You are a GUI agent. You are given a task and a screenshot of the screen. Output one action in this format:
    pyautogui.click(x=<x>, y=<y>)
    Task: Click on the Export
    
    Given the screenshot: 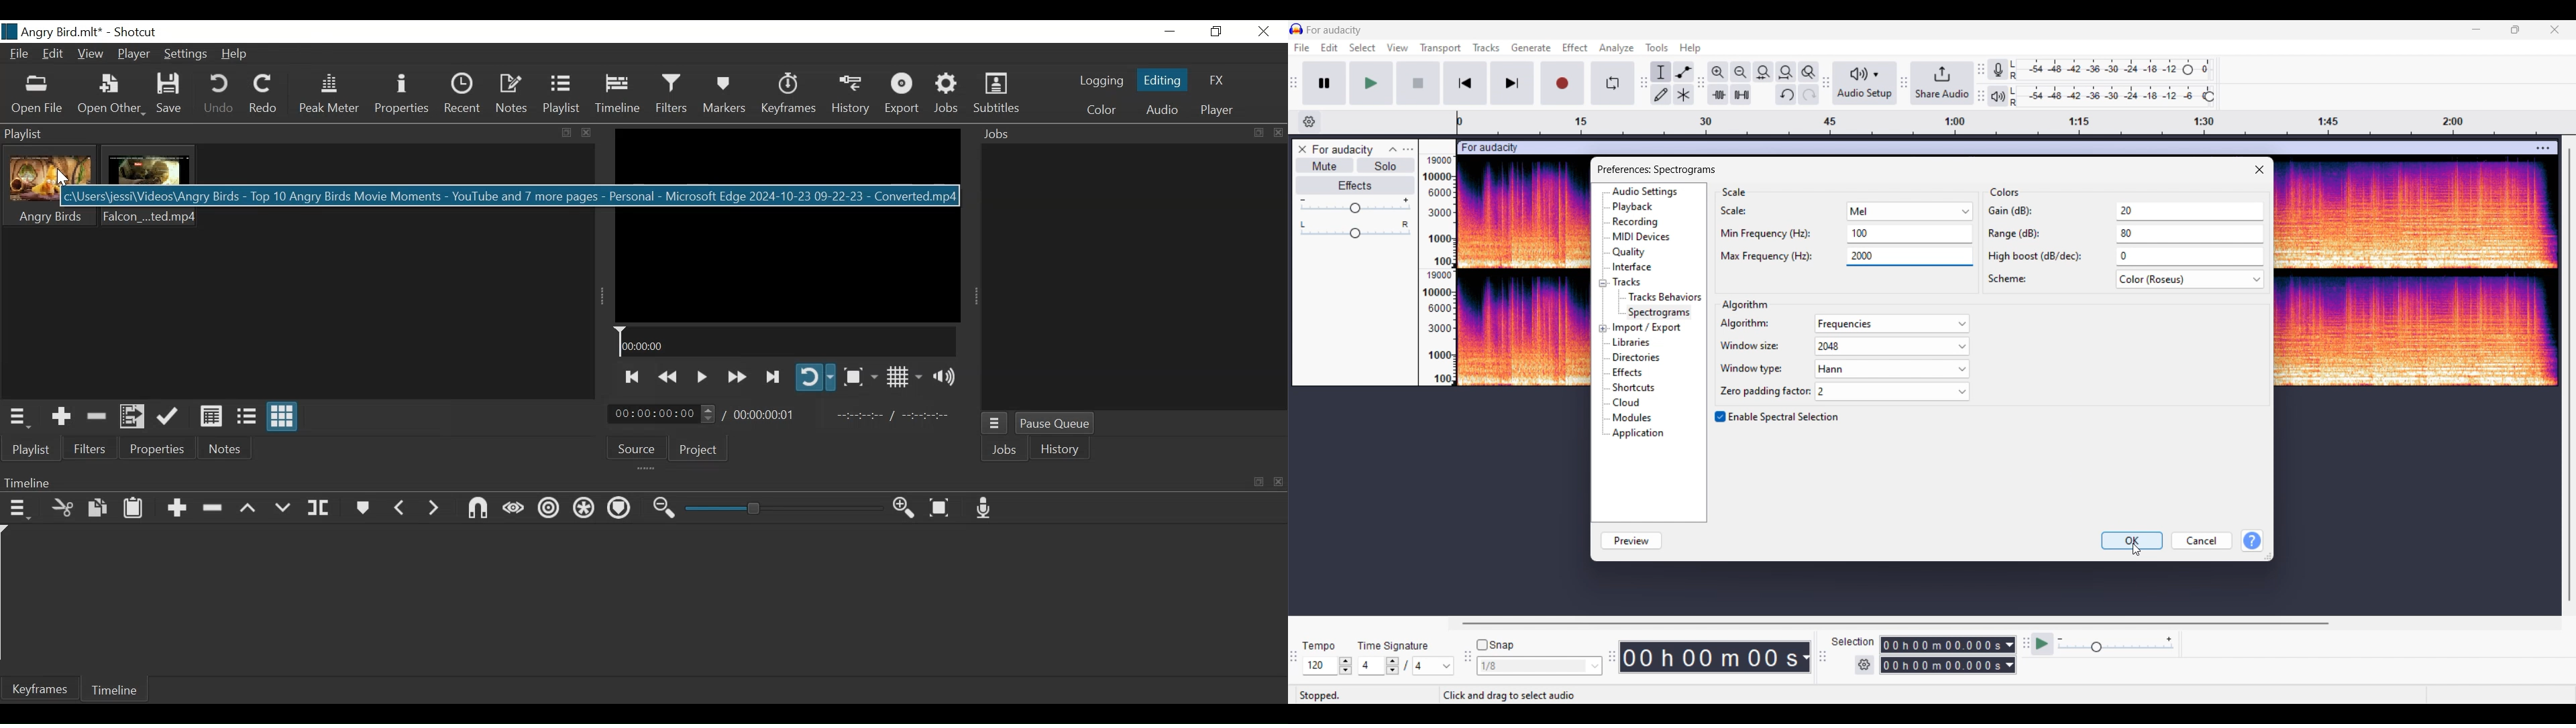 What is the action you would take?
    pyautogui.click(x=905, y=96)
    